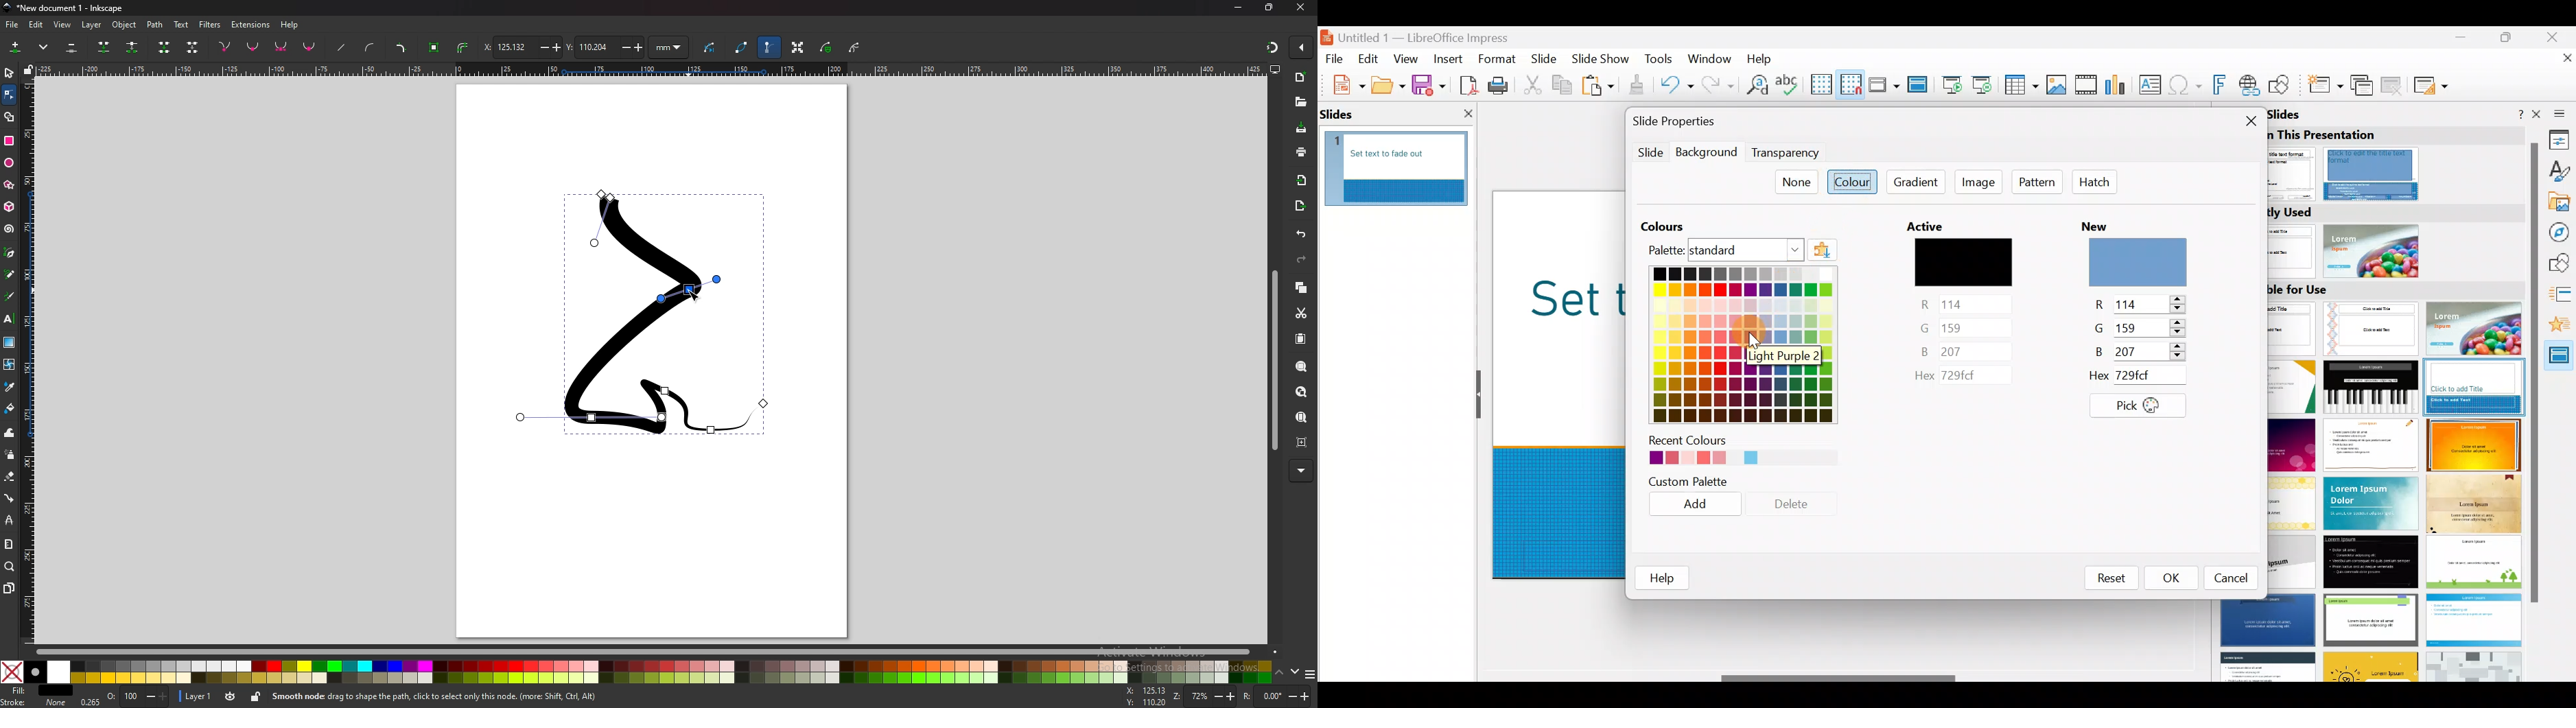 The width and height of the screenshot is (2576, 728). What do you see at coordinates (10, 73) in the screenshot?
I see `selector` at bounding box center [10, 73].